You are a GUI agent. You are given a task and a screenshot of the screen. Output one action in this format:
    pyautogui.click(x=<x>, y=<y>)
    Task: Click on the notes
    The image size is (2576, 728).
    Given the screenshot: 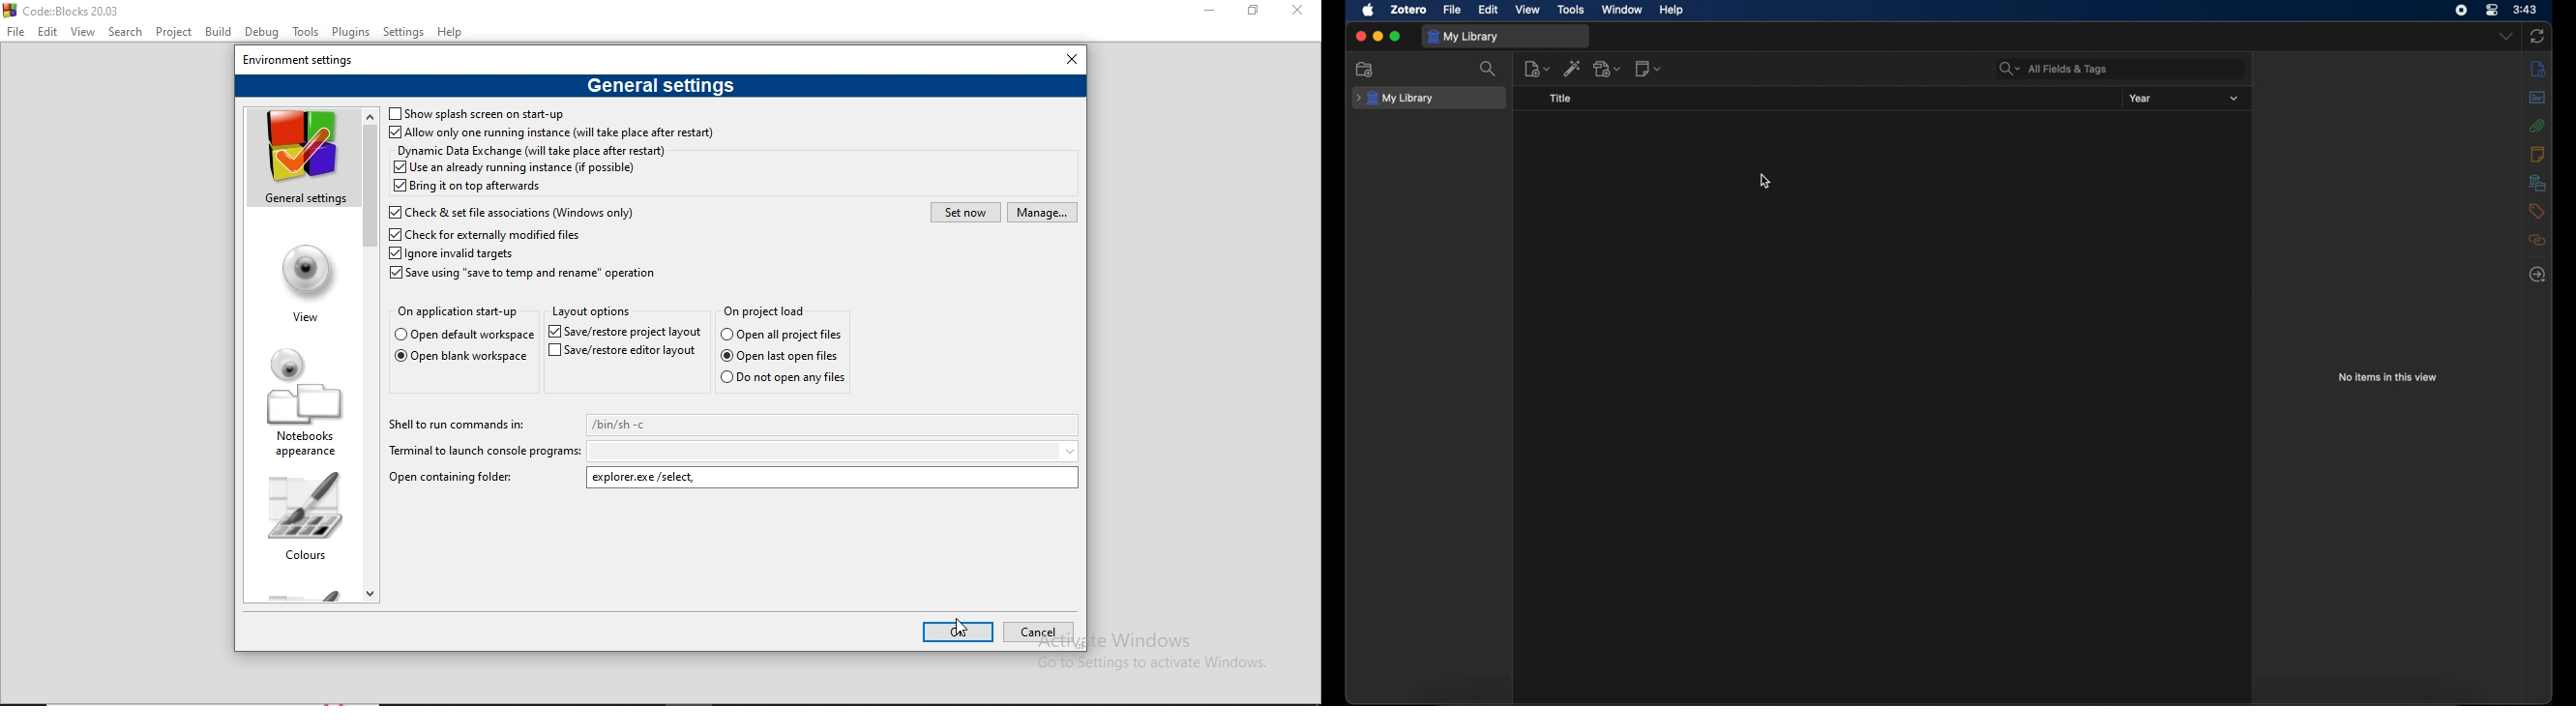 What is the action you would take?
    pyautogui.click(x=2537, y=154)
    